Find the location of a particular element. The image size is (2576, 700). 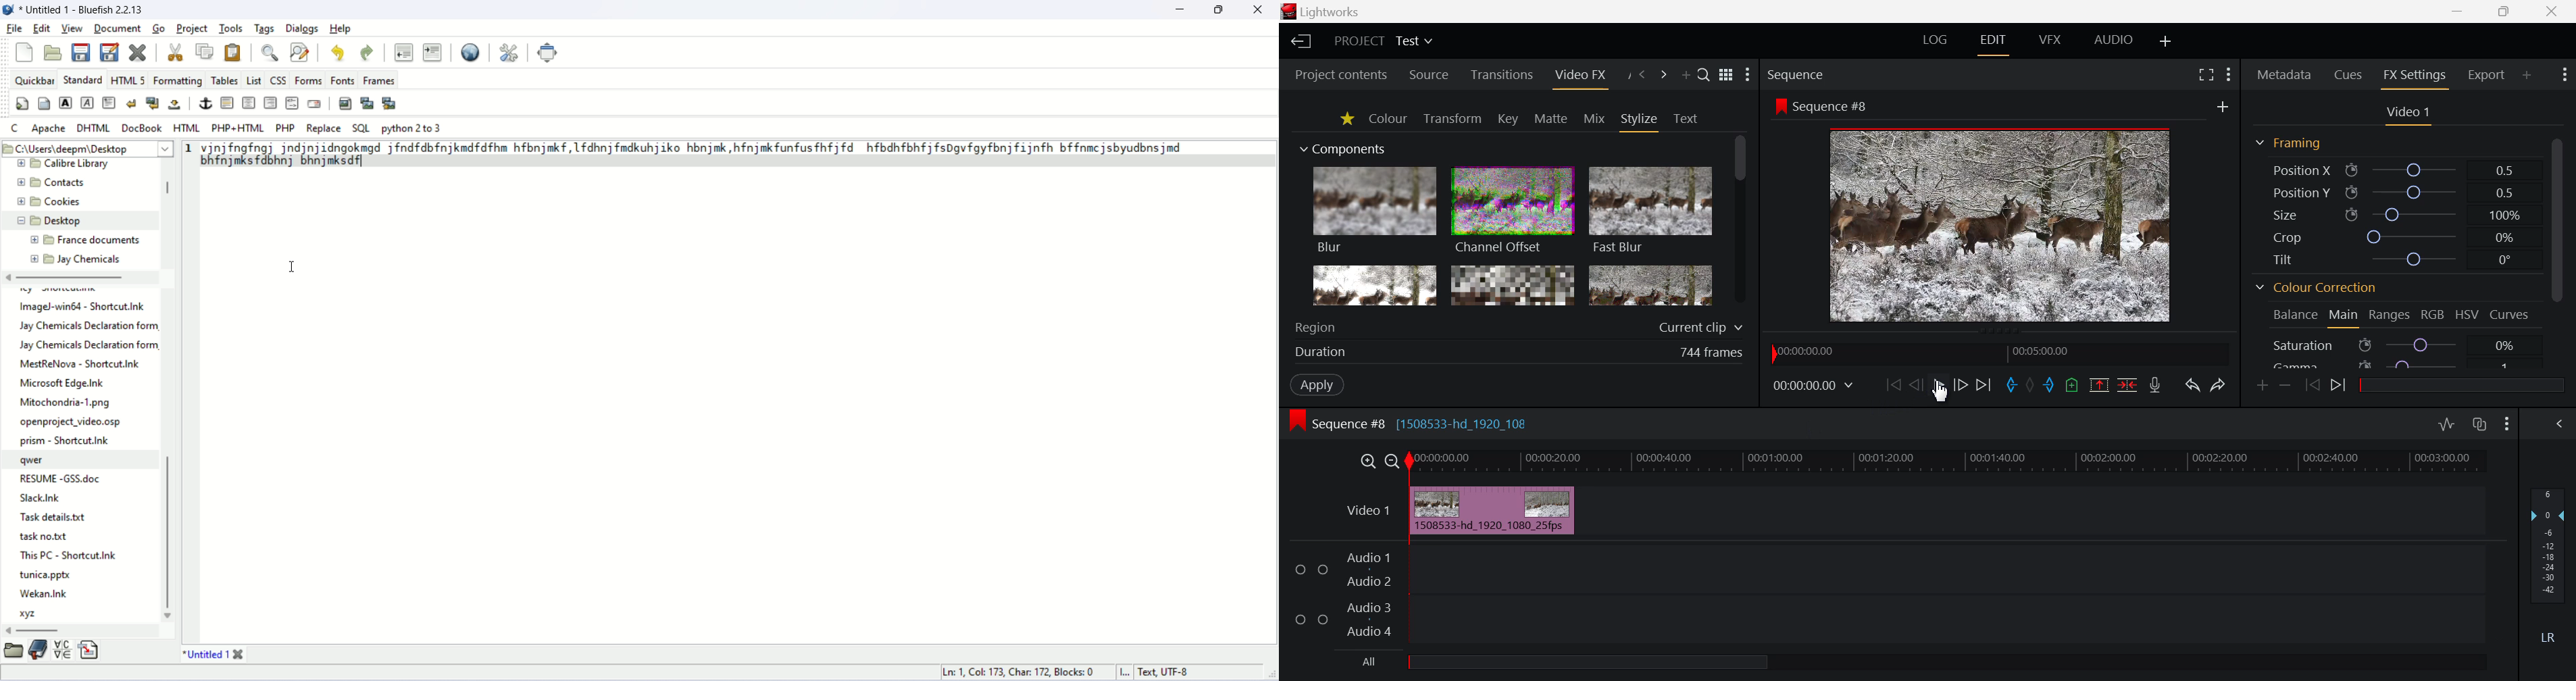

quickstart is located at coordinates (21, 104).